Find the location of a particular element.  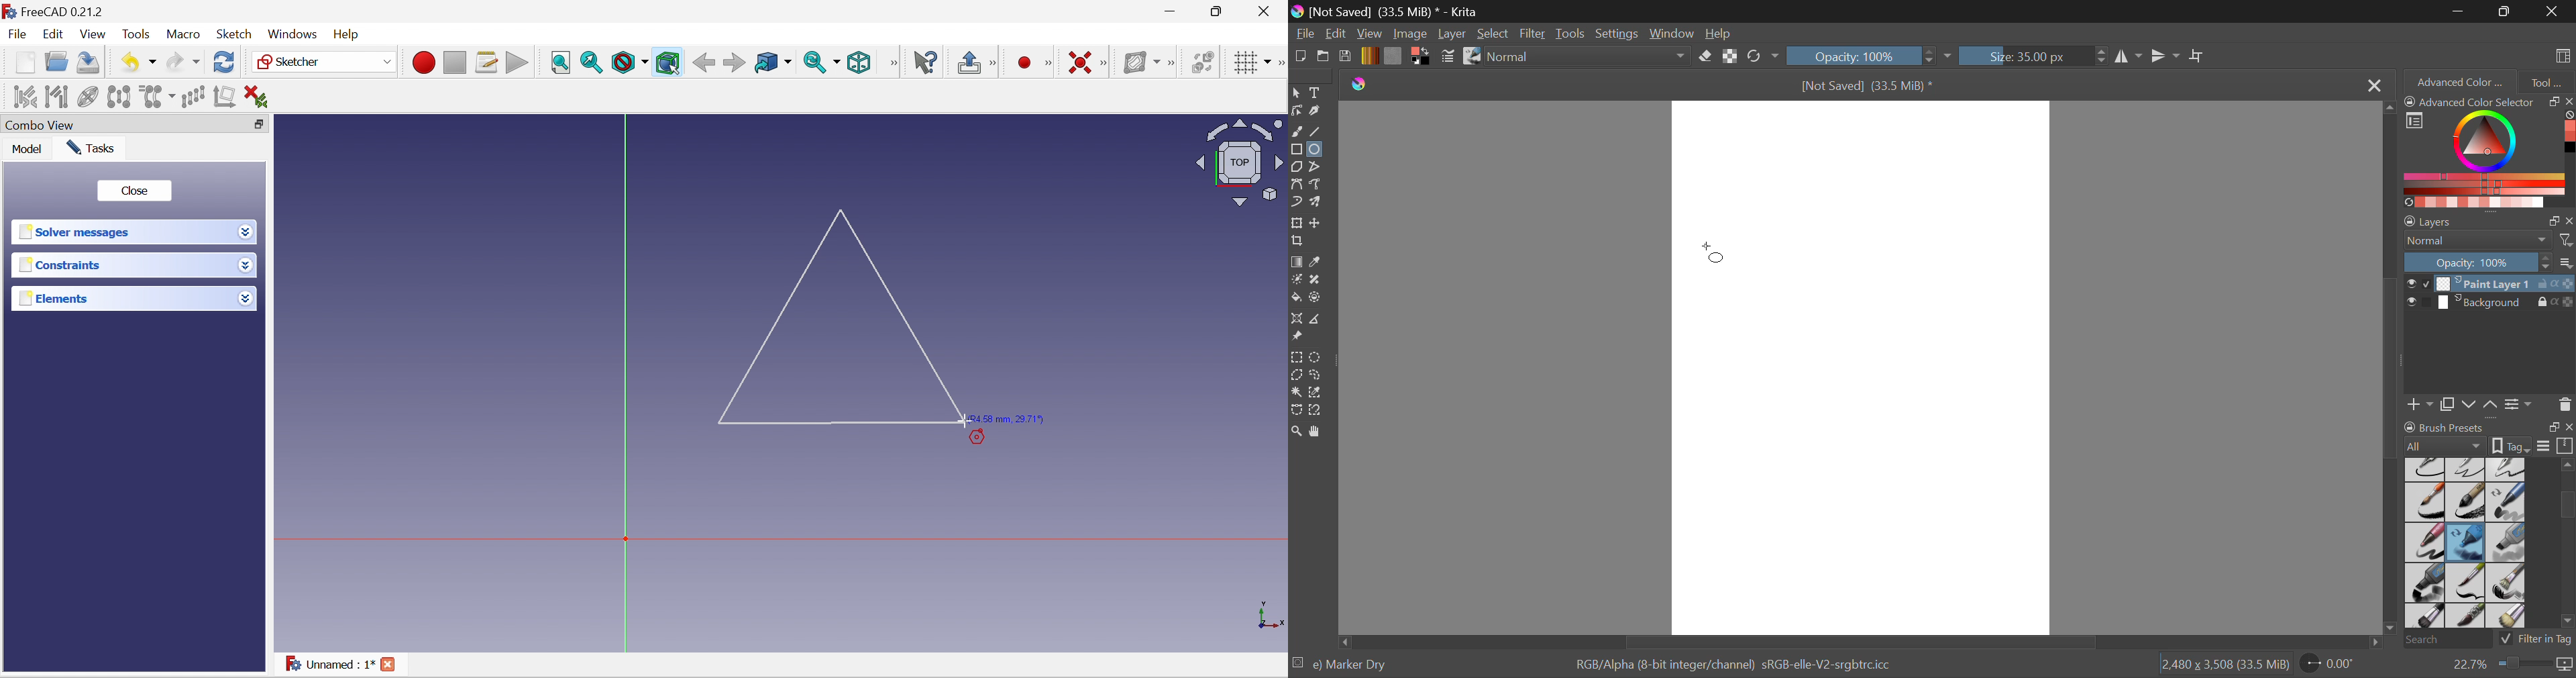

Smart Patch Tool is located at coordinates (1318, 281).